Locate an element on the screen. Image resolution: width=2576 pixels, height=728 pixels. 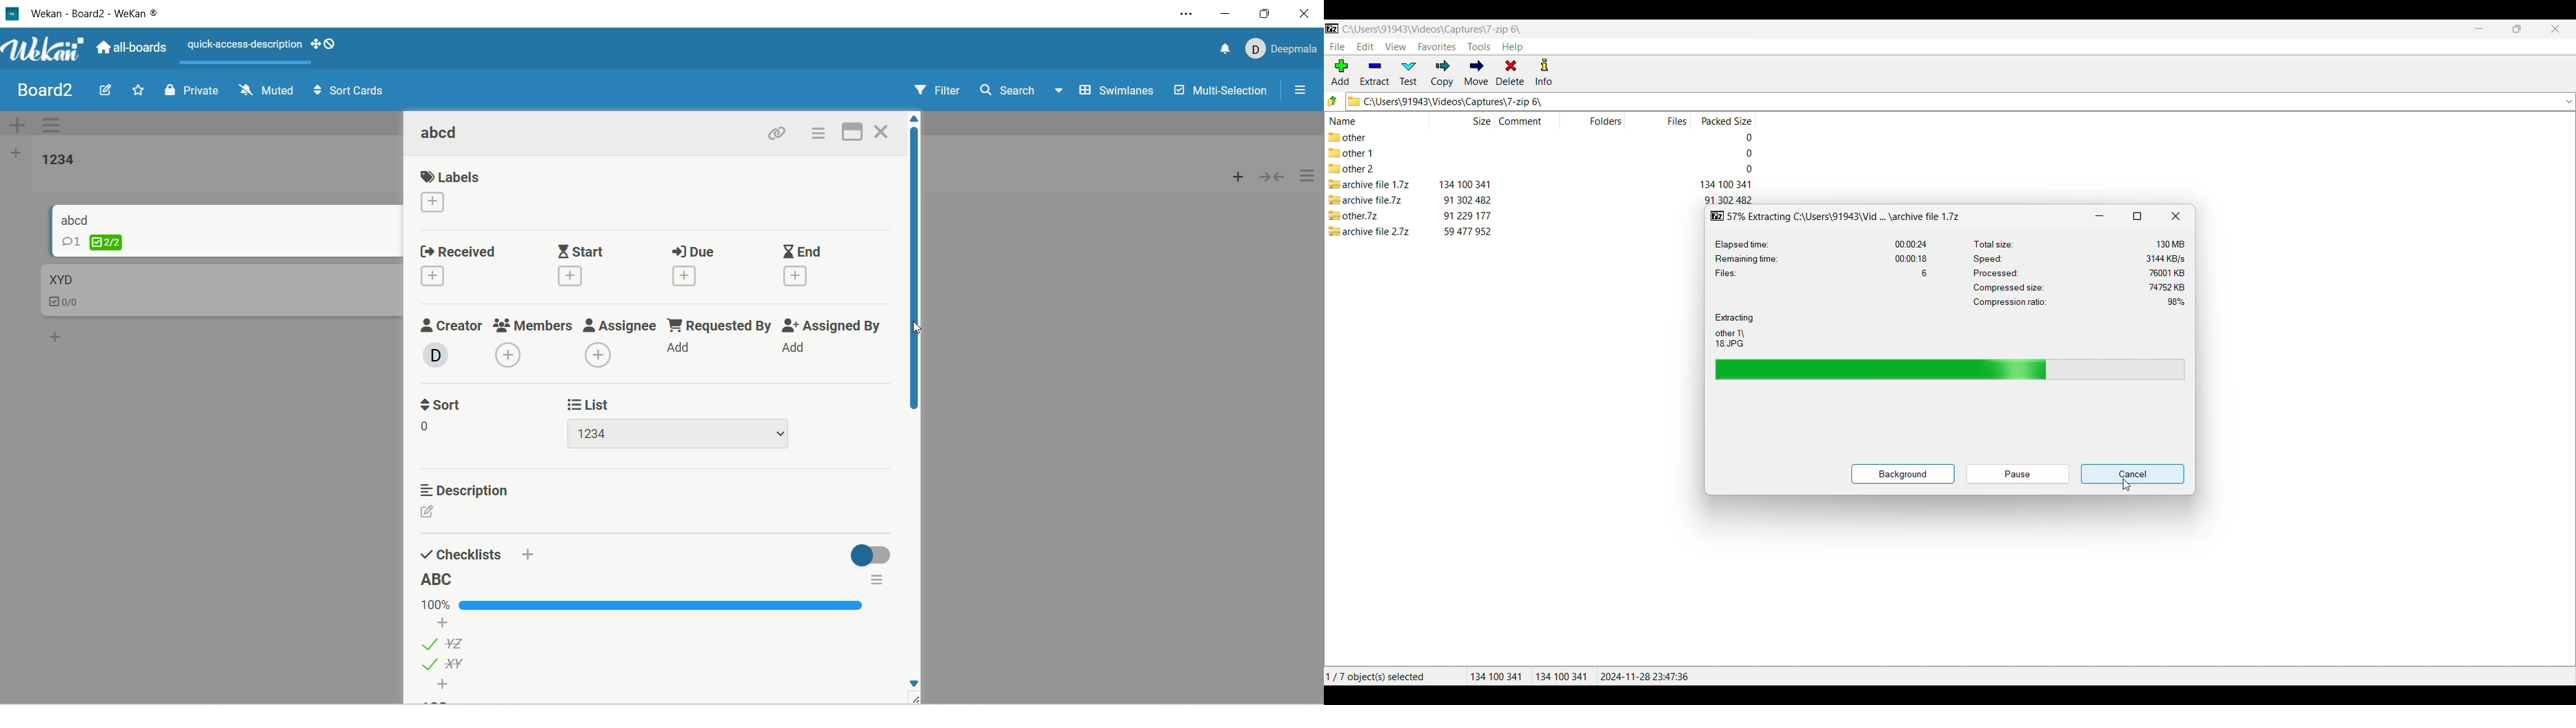
Total size: 130 MB is located at coordinates (2082, 243).